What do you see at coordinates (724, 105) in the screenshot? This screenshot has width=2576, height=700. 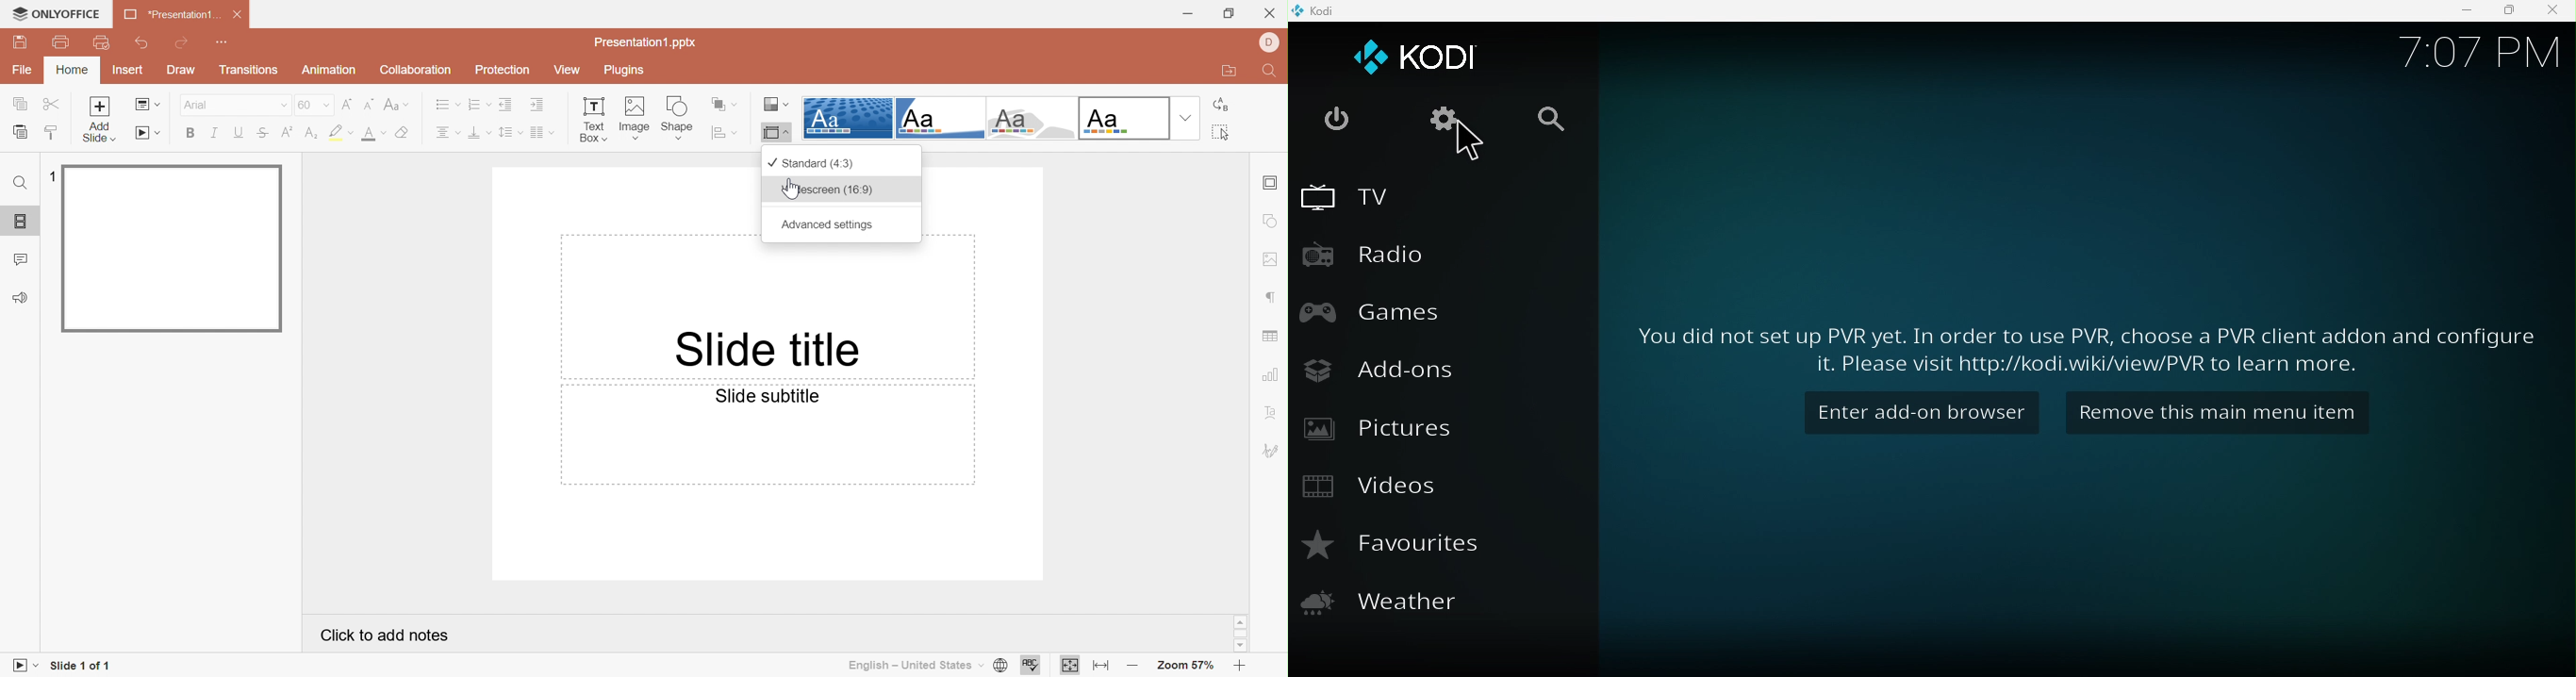 I see `Arrange shape` at bounding box center [724, 105].